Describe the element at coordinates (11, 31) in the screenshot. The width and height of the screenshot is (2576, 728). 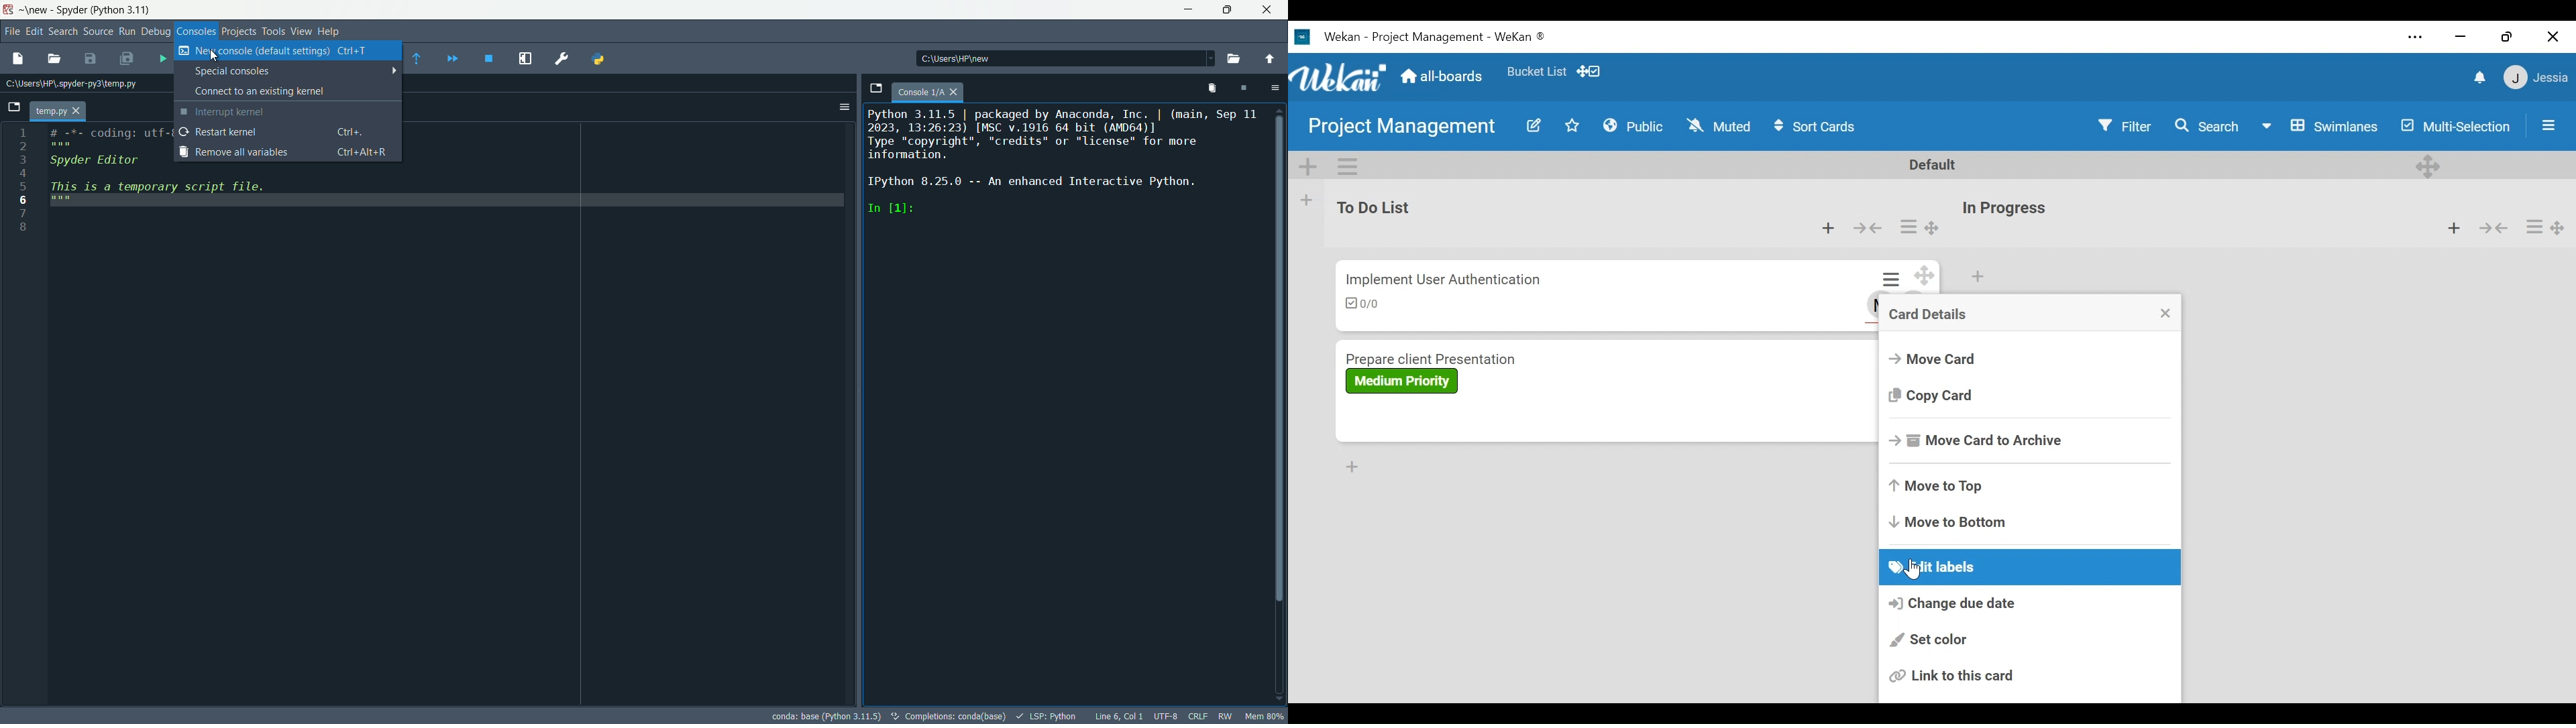
I see `file menu` at that location.